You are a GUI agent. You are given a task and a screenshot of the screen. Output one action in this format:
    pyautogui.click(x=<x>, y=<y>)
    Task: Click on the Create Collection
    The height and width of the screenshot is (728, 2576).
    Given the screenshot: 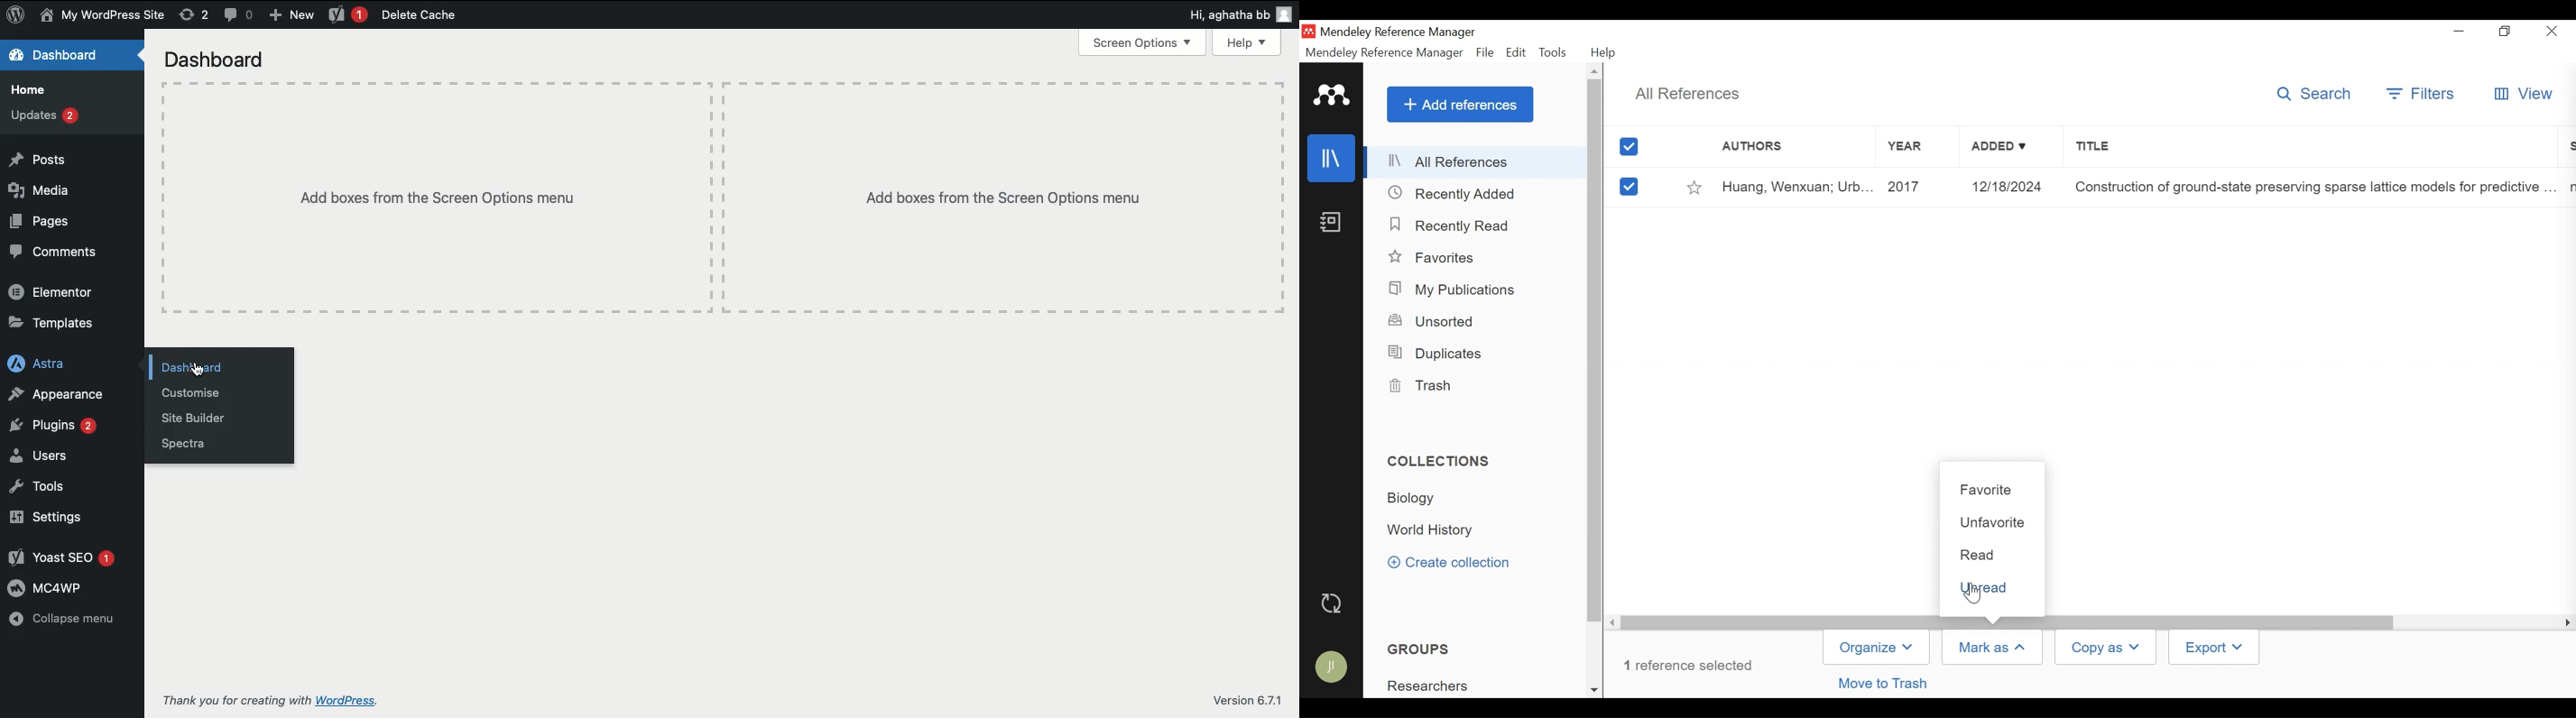 What is the action you would take?
    pyautogui.click(x=1458, y=562)
    